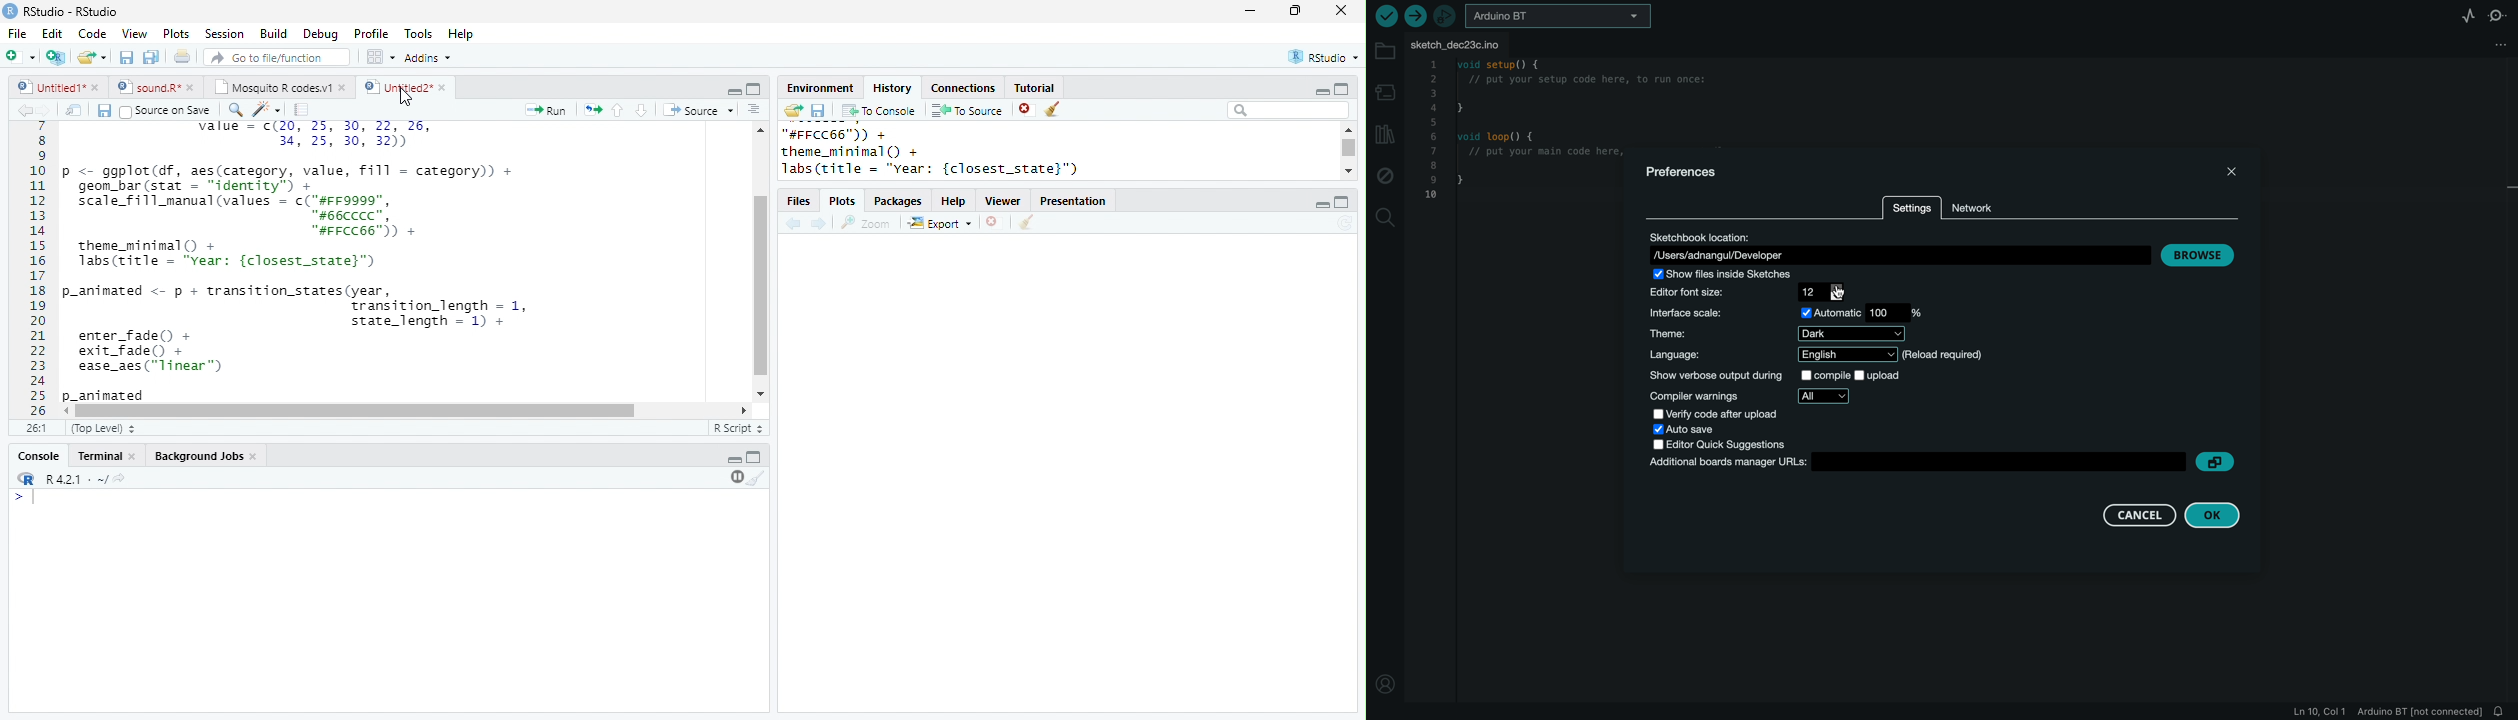 The height and width of the screenshot is (728, 2520). Describe the element at coordinates (151, 366) in the screenshot. I see `enter_fade() +exit_fade() +ease_aes("linear")p_animated` at that location.